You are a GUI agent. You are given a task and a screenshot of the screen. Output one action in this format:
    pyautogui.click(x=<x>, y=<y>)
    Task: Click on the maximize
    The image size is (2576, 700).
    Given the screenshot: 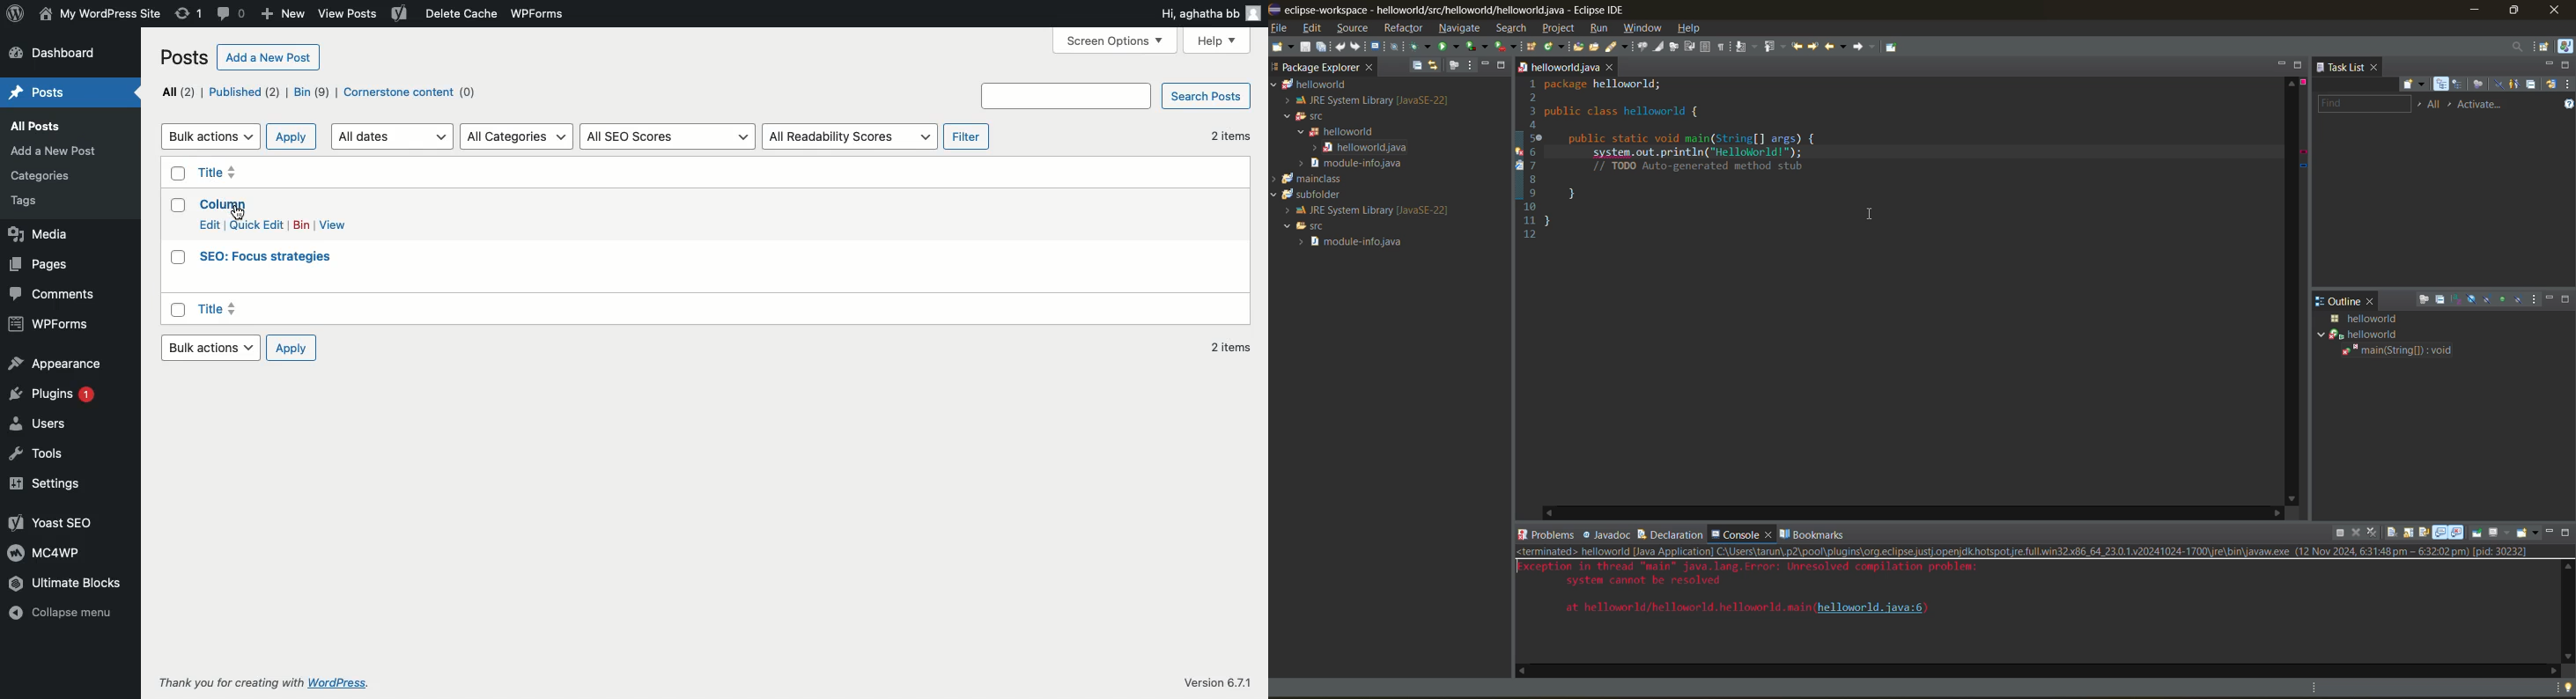 What is the action you would take?
    pyautogui.click(x=2515, y=12)
    